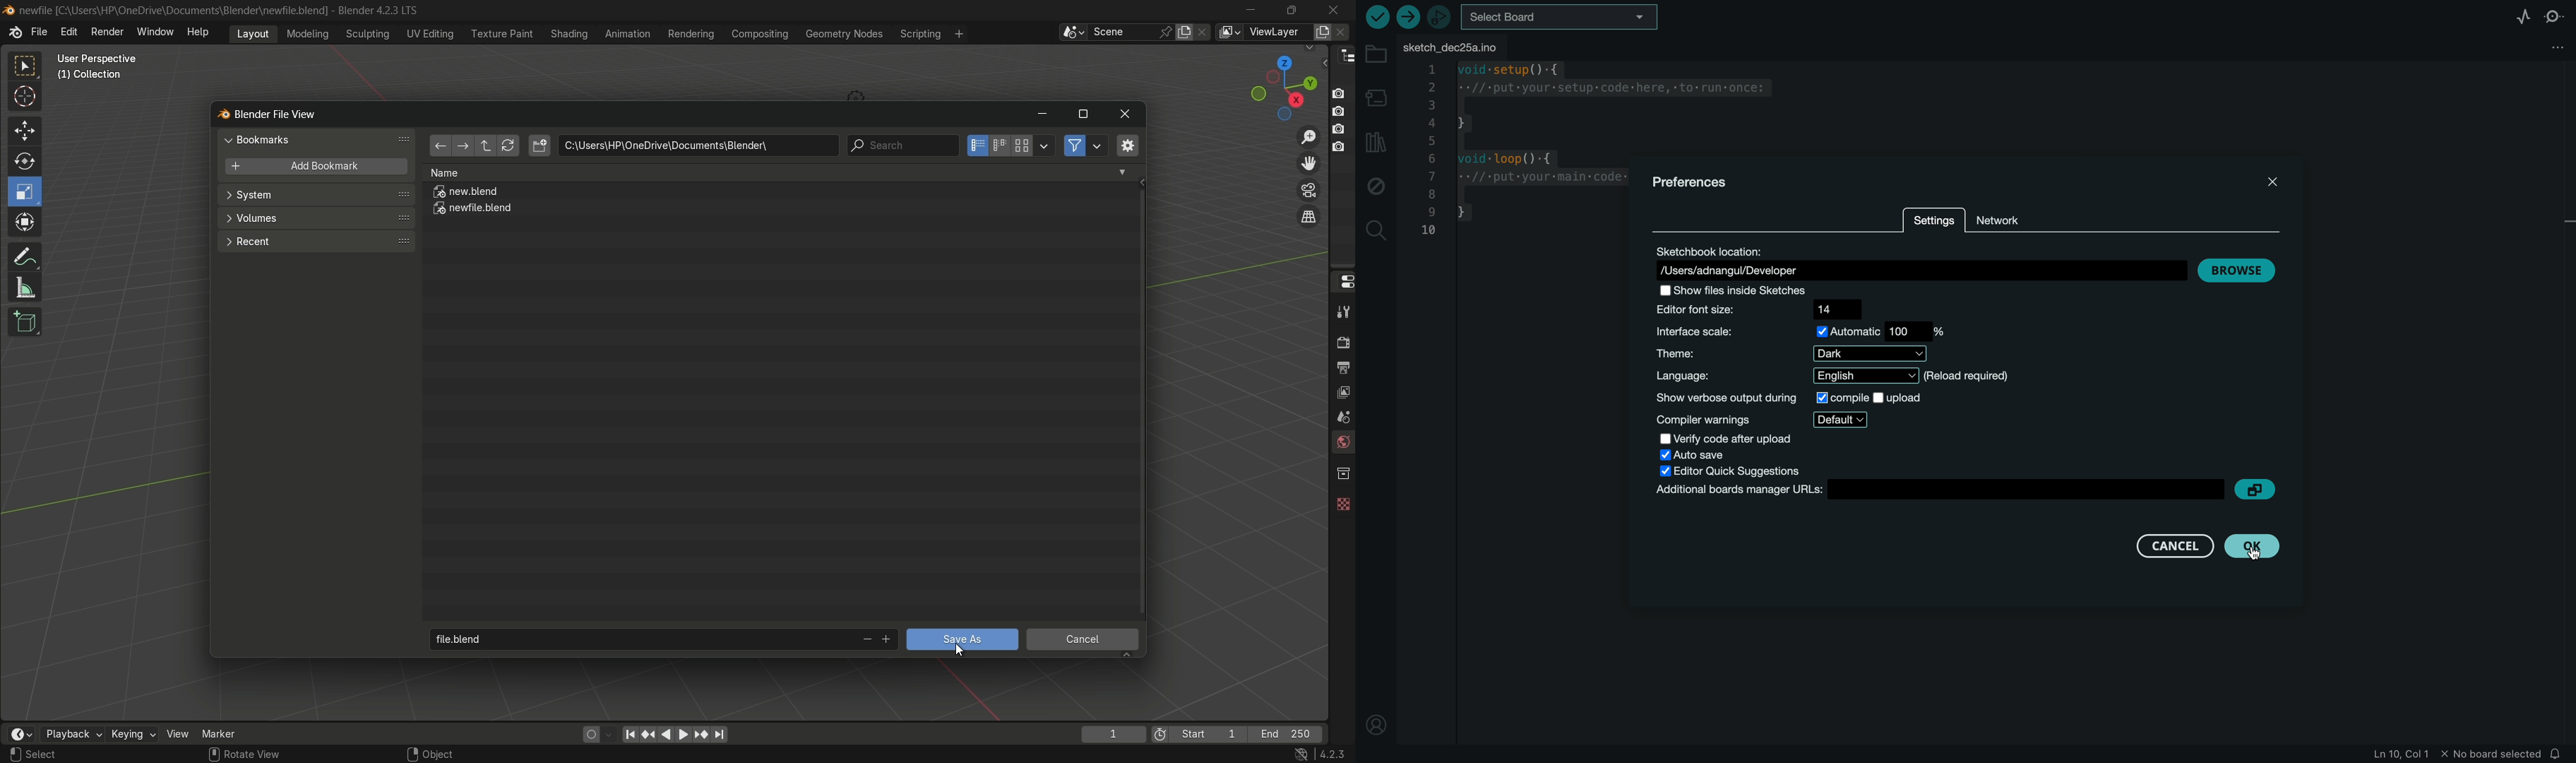 The height and width of the screenshot is (784, 2576). What do you see at coordinates (26, 224) in the screenshot?
I see `transform` at bounding box center [26, 224].